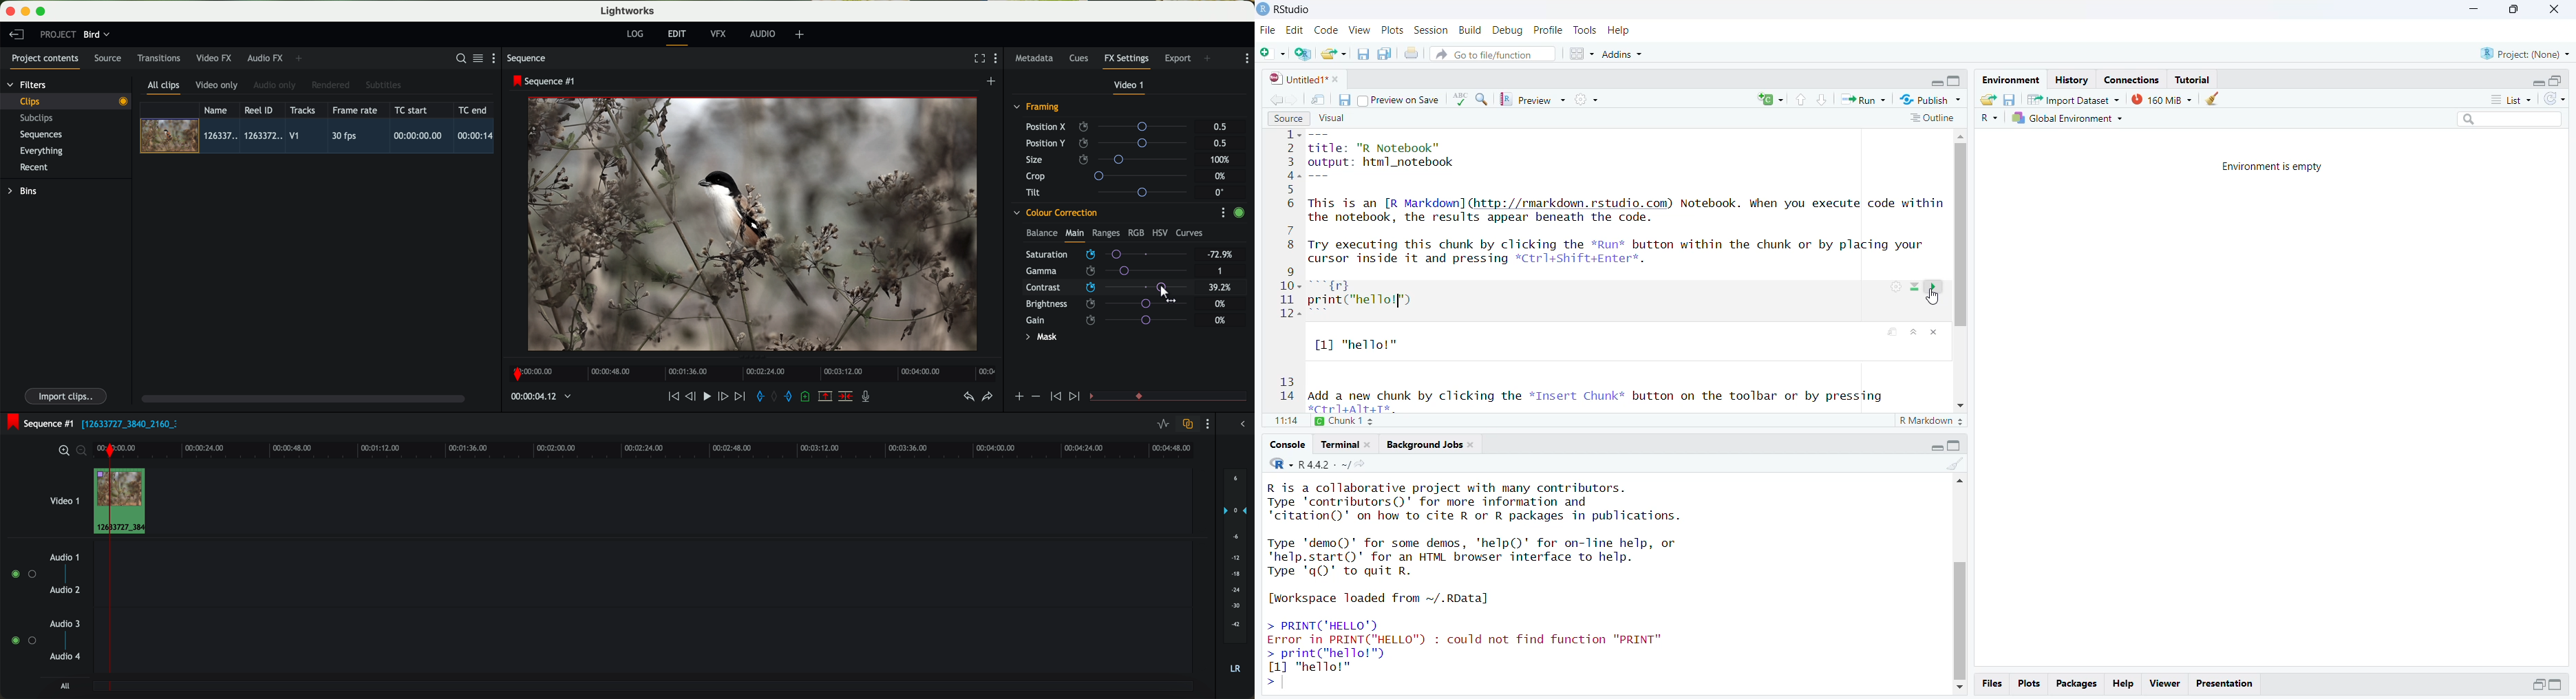  Describe the element at coordinates (1929, 99) in the screenshot. I see `publish` at that location.